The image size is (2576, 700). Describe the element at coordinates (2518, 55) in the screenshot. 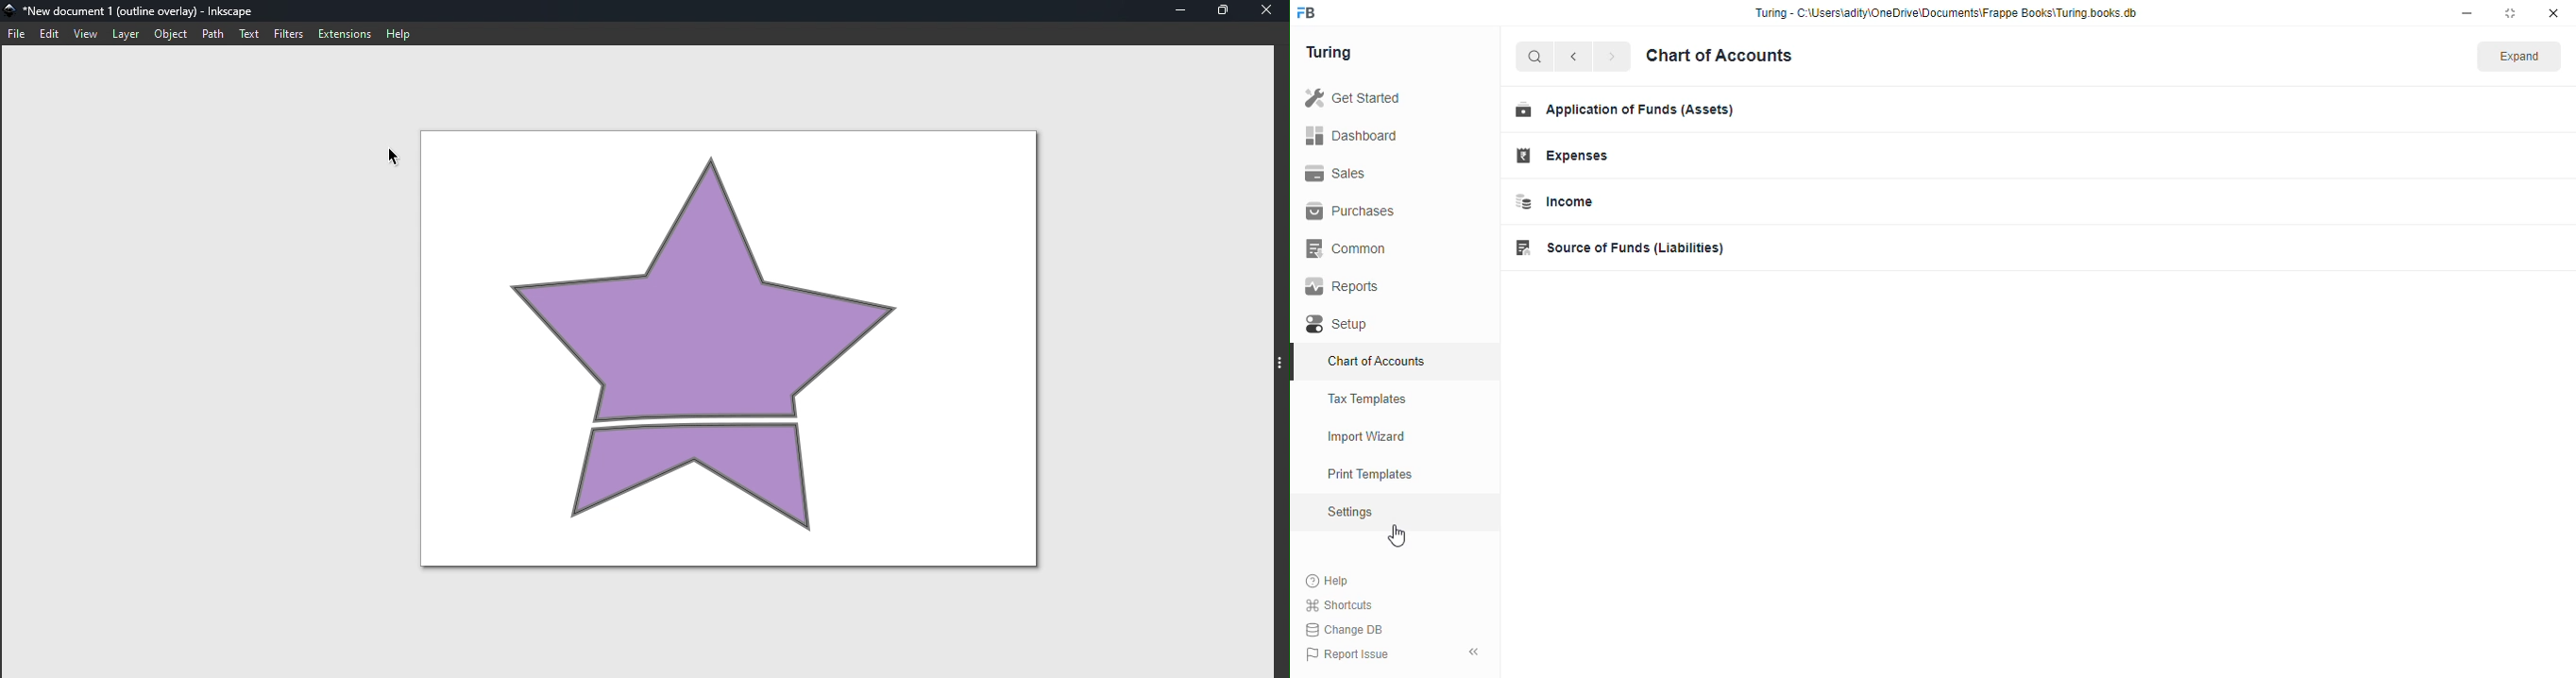

I see `Expand` at that location.